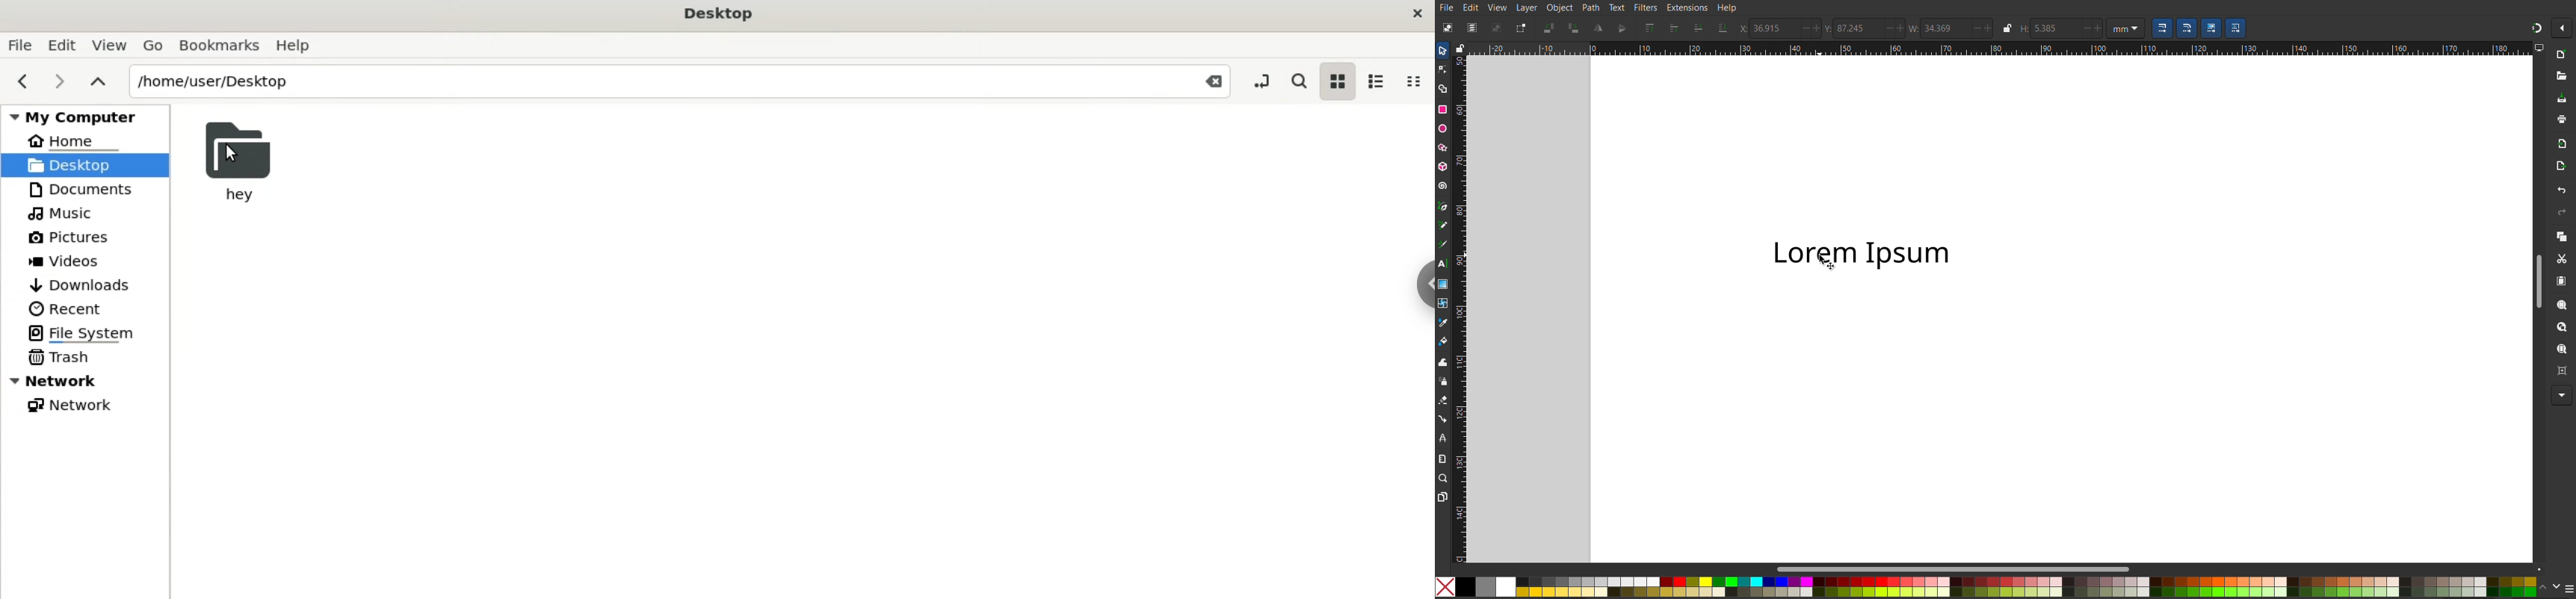  Describe the element at coordinates (64, 213) in the screenshot. I see `music` at that location.